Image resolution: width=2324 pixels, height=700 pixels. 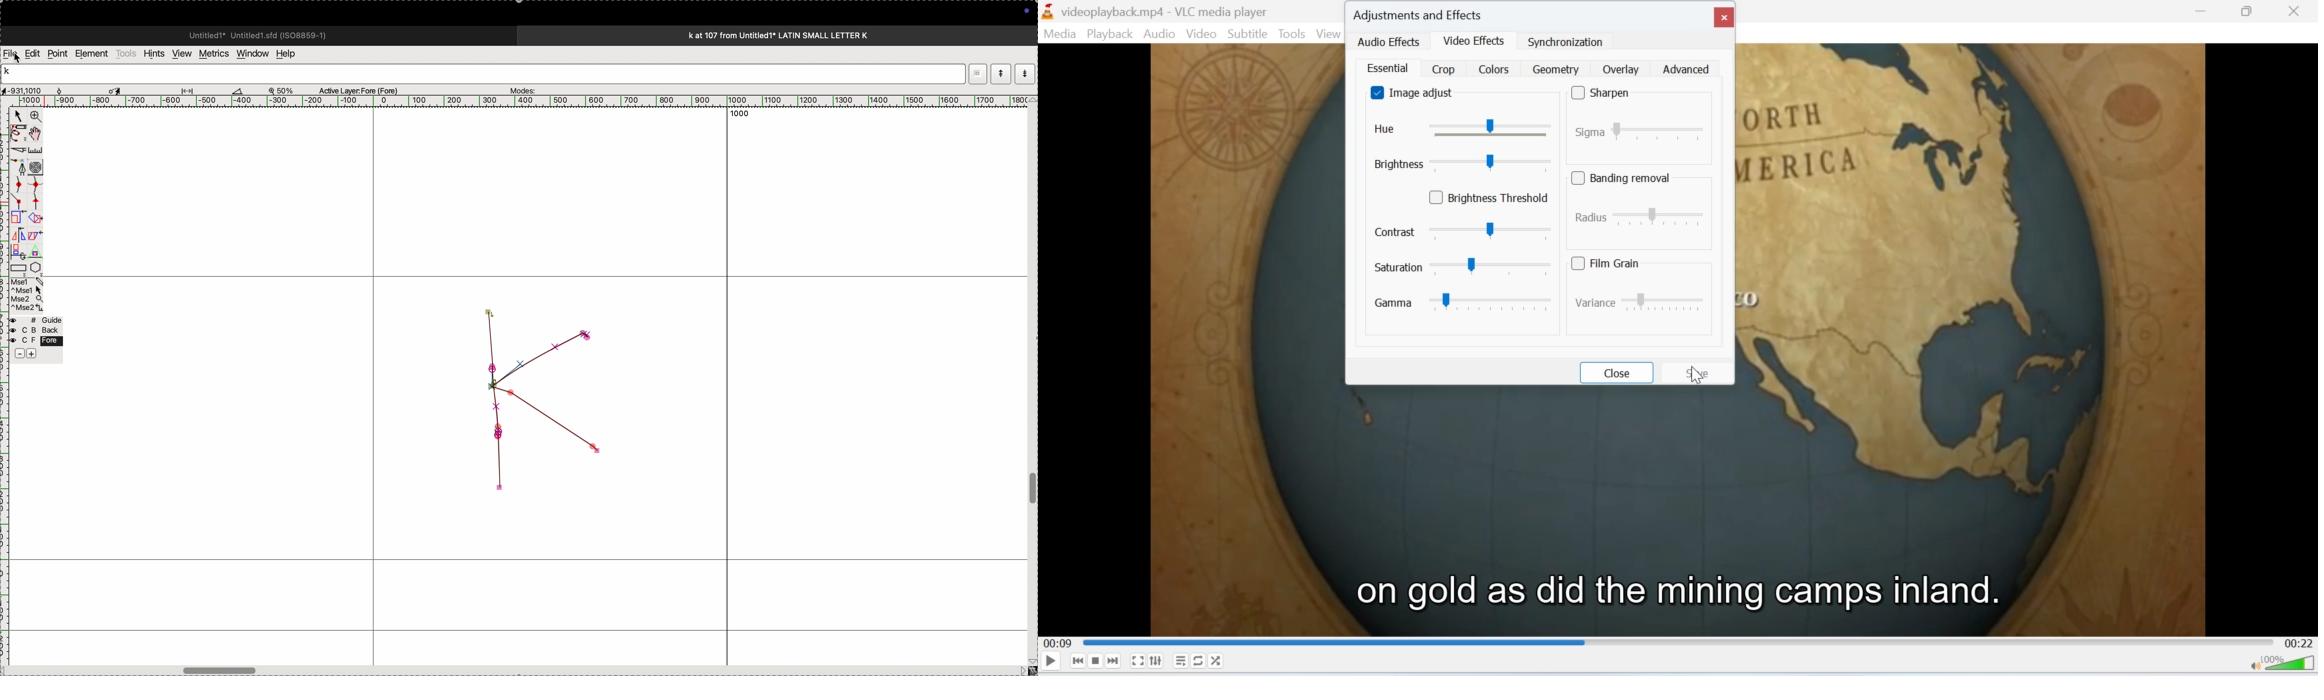 What do you see at coordinates (38, 134) in the screenshot?
I see `toggle` at bounding box center [38, 134].